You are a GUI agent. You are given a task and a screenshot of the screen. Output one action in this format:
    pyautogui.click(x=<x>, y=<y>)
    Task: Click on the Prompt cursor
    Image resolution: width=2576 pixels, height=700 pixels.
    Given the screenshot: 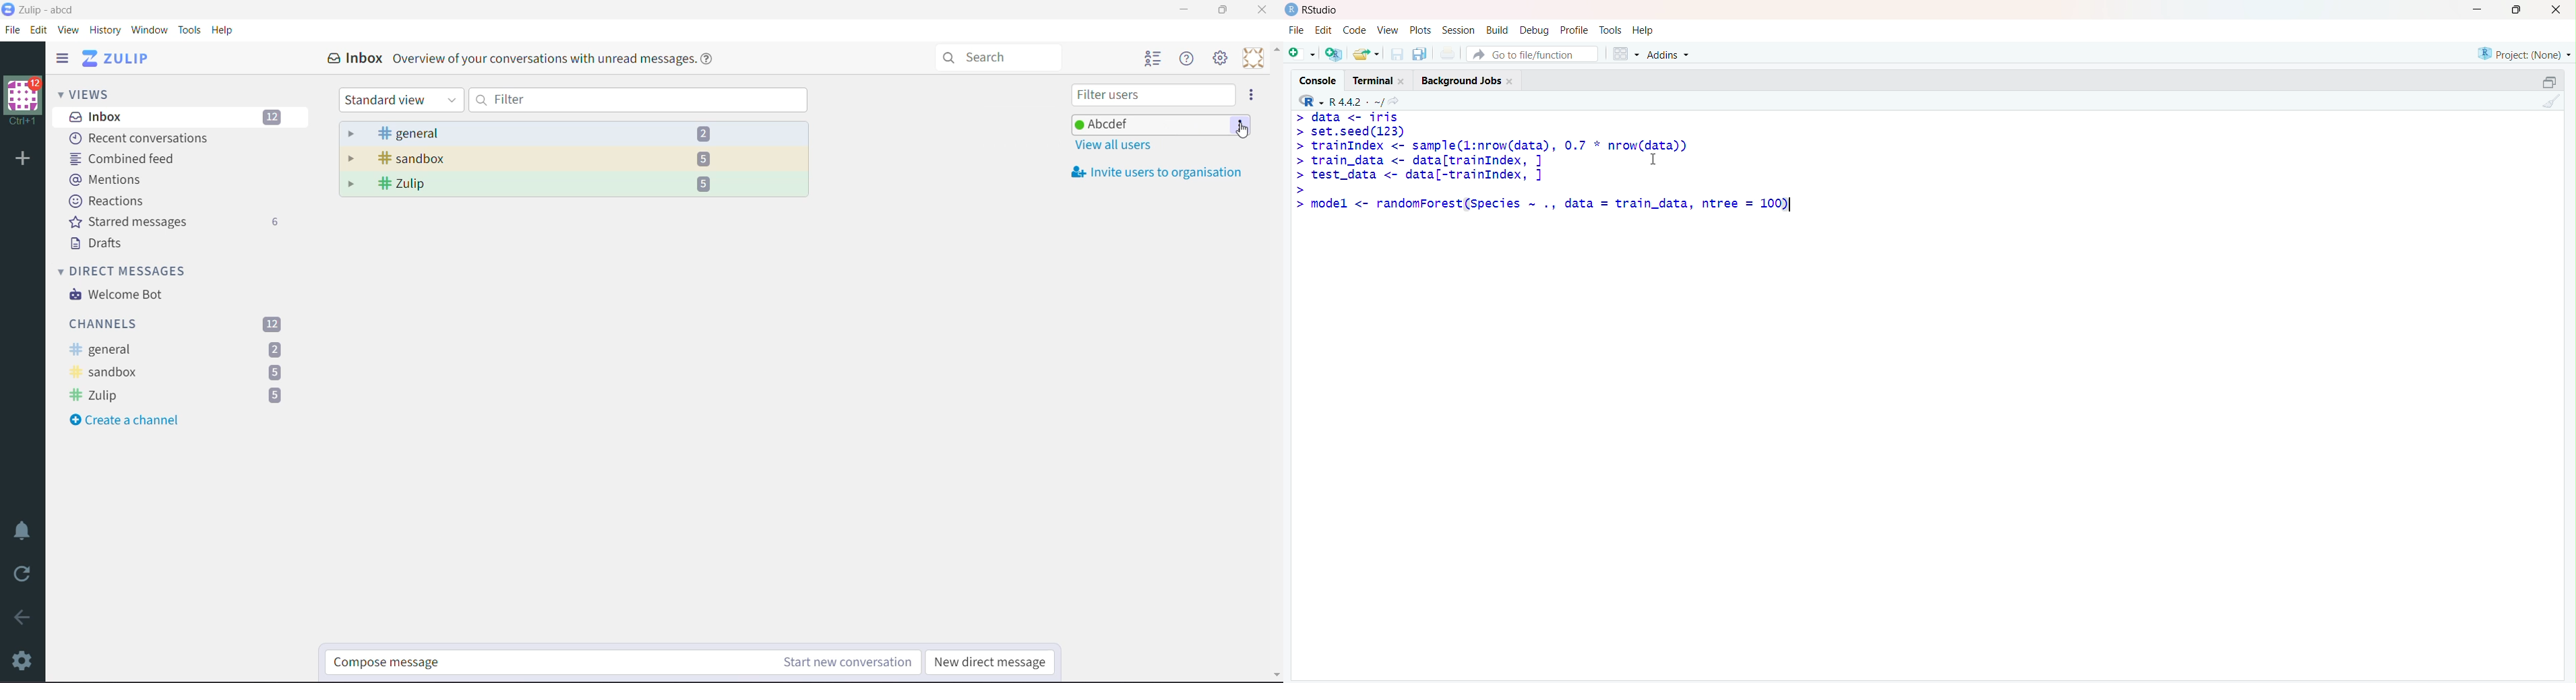 What is the action you would take?
    pyautogui.click(x=1300, y=189)
    